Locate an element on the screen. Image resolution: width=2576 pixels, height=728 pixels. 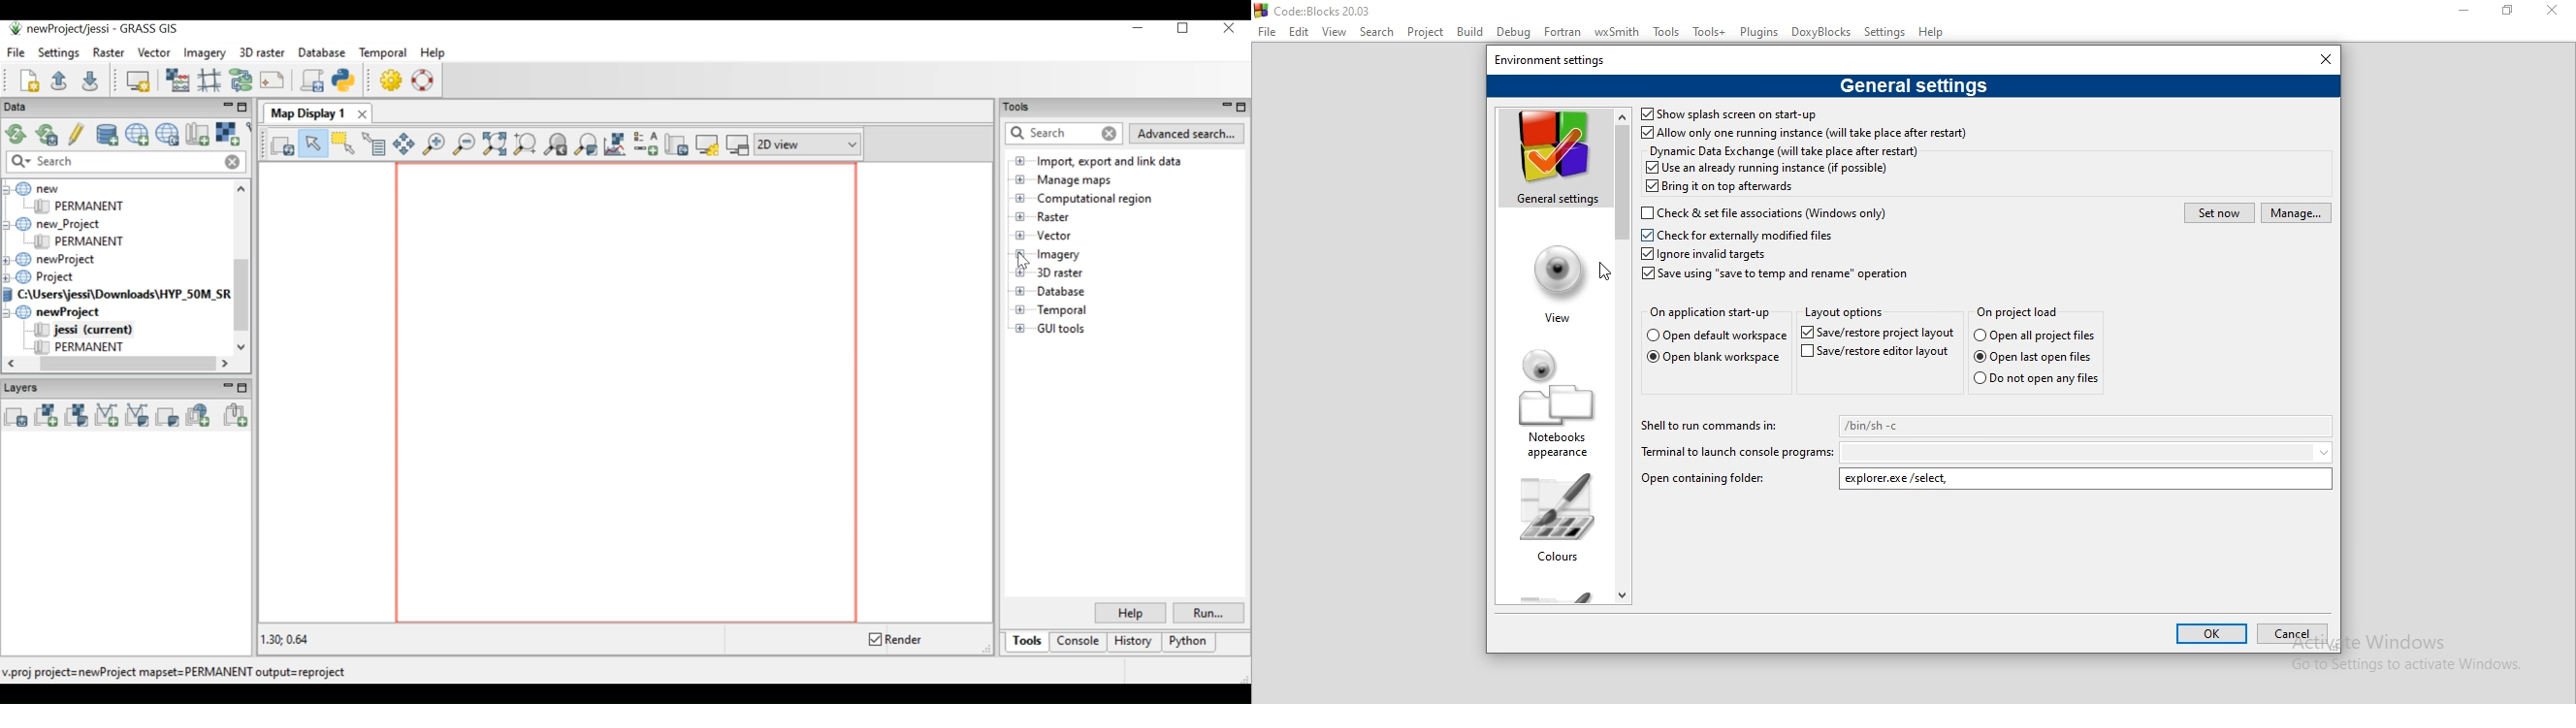
Open default workspace is located at coordinates (1718, 337).